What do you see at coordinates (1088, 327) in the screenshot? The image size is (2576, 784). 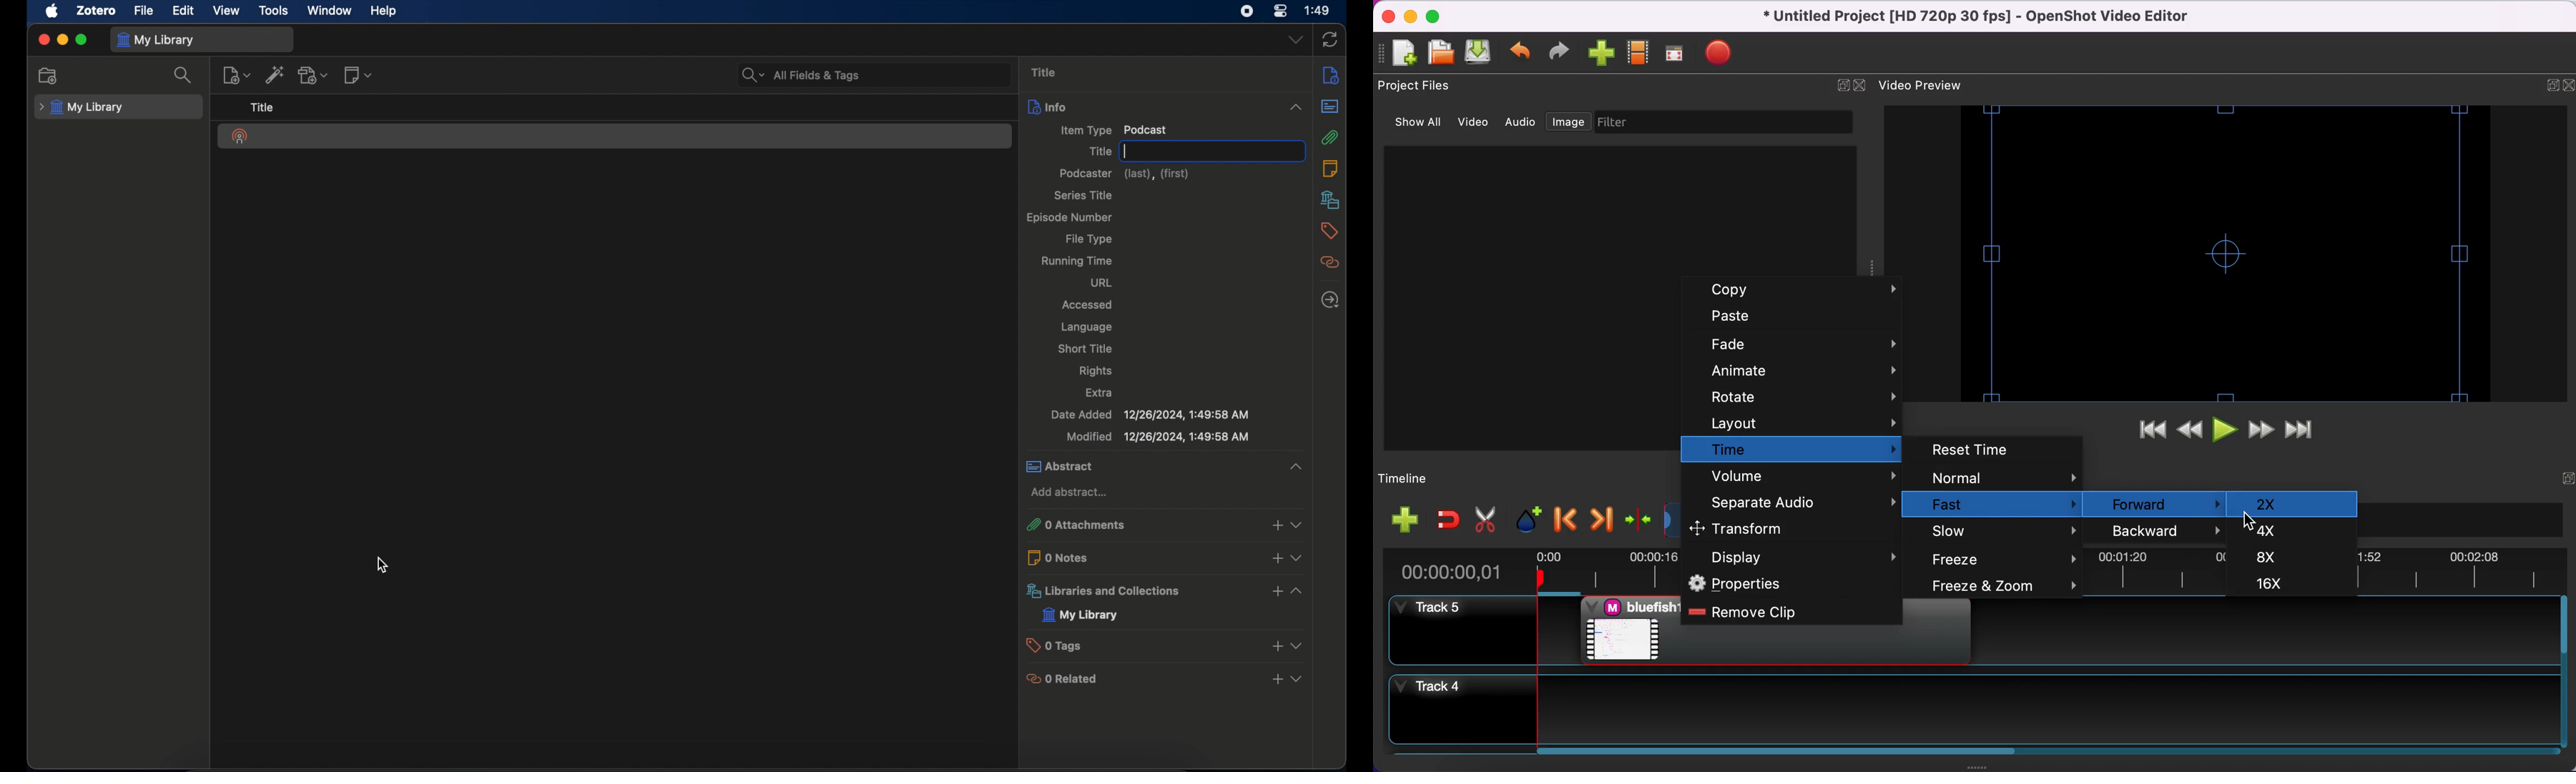 I see `language` at bounding box center [1088, 327].